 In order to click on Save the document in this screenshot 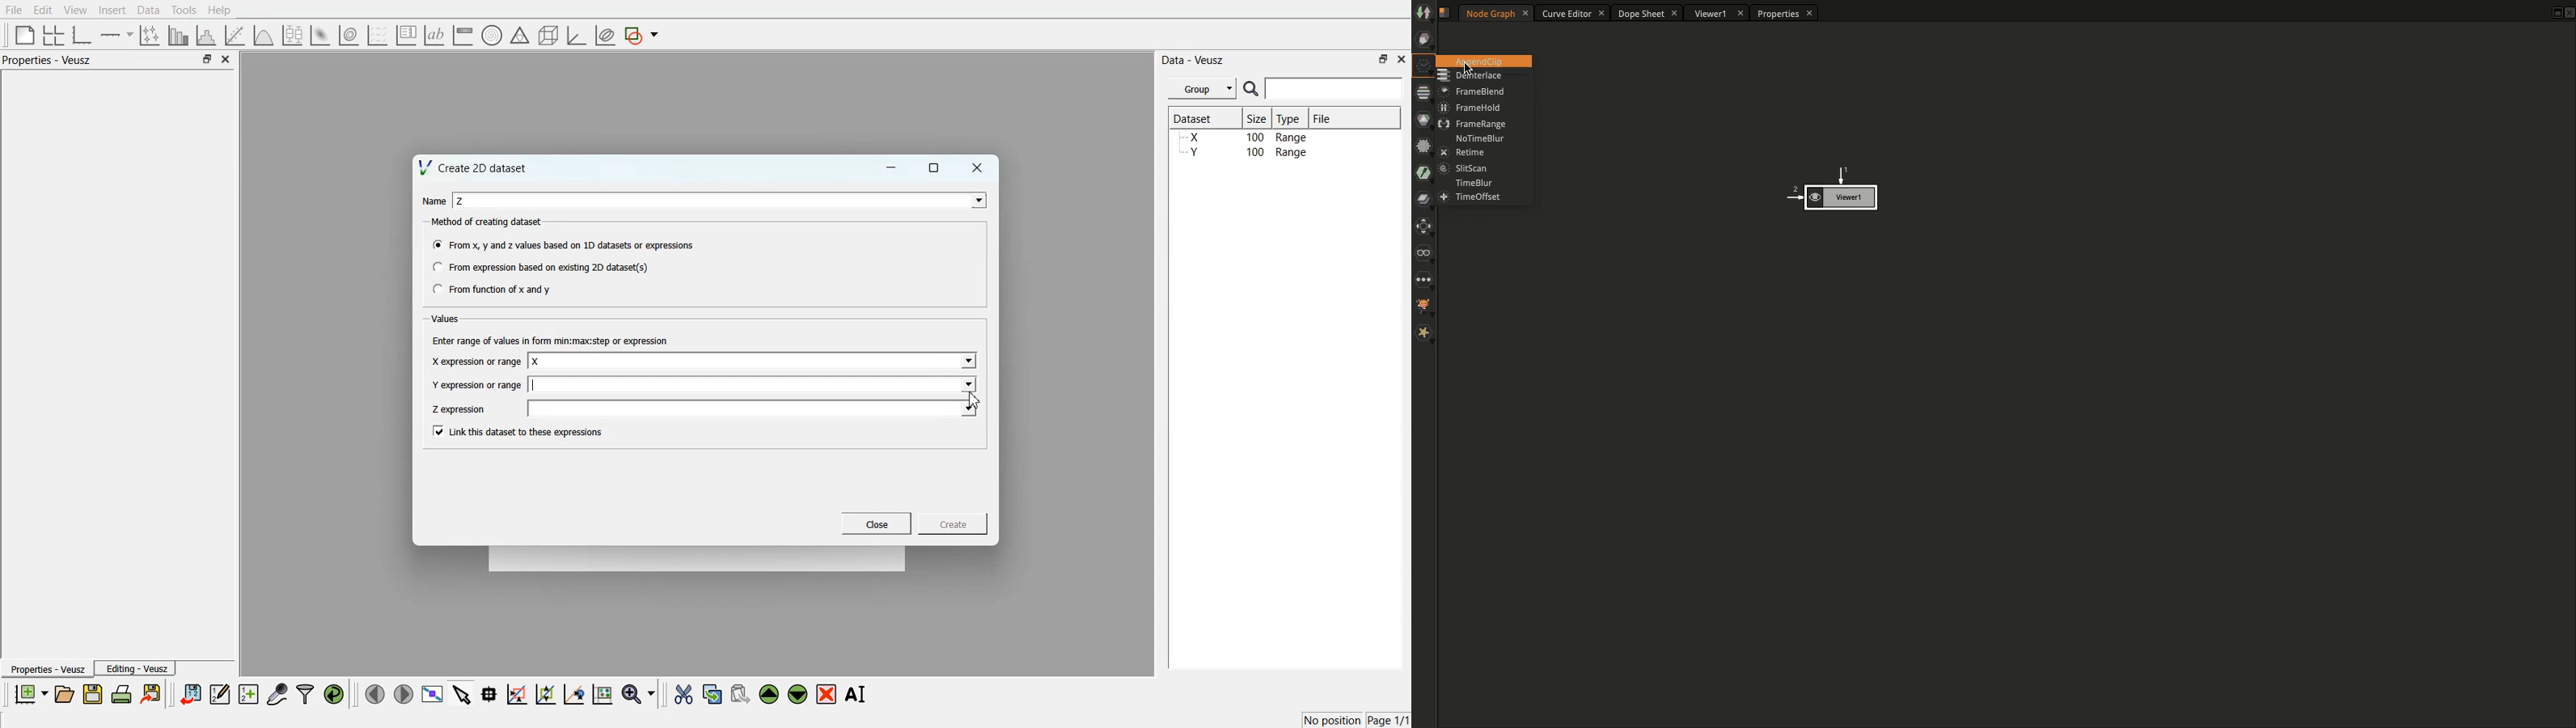, I will do `click(93, 693)`.